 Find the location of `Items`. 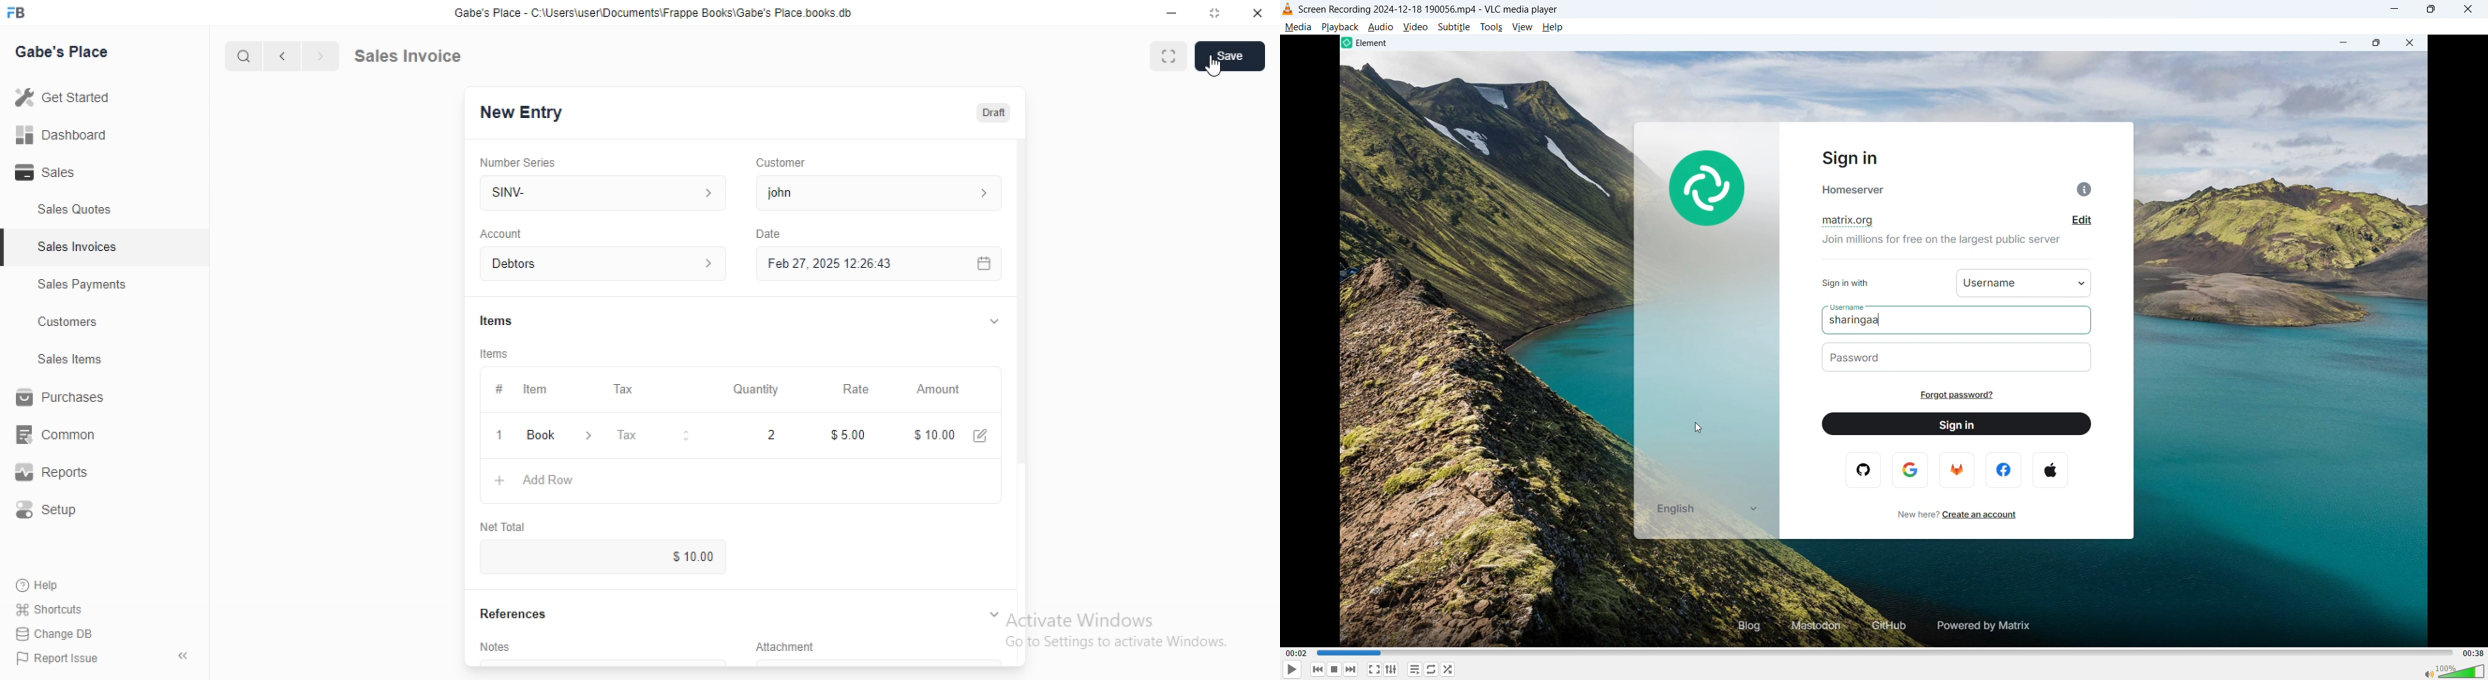

Items is located at coordinates (495, 317).